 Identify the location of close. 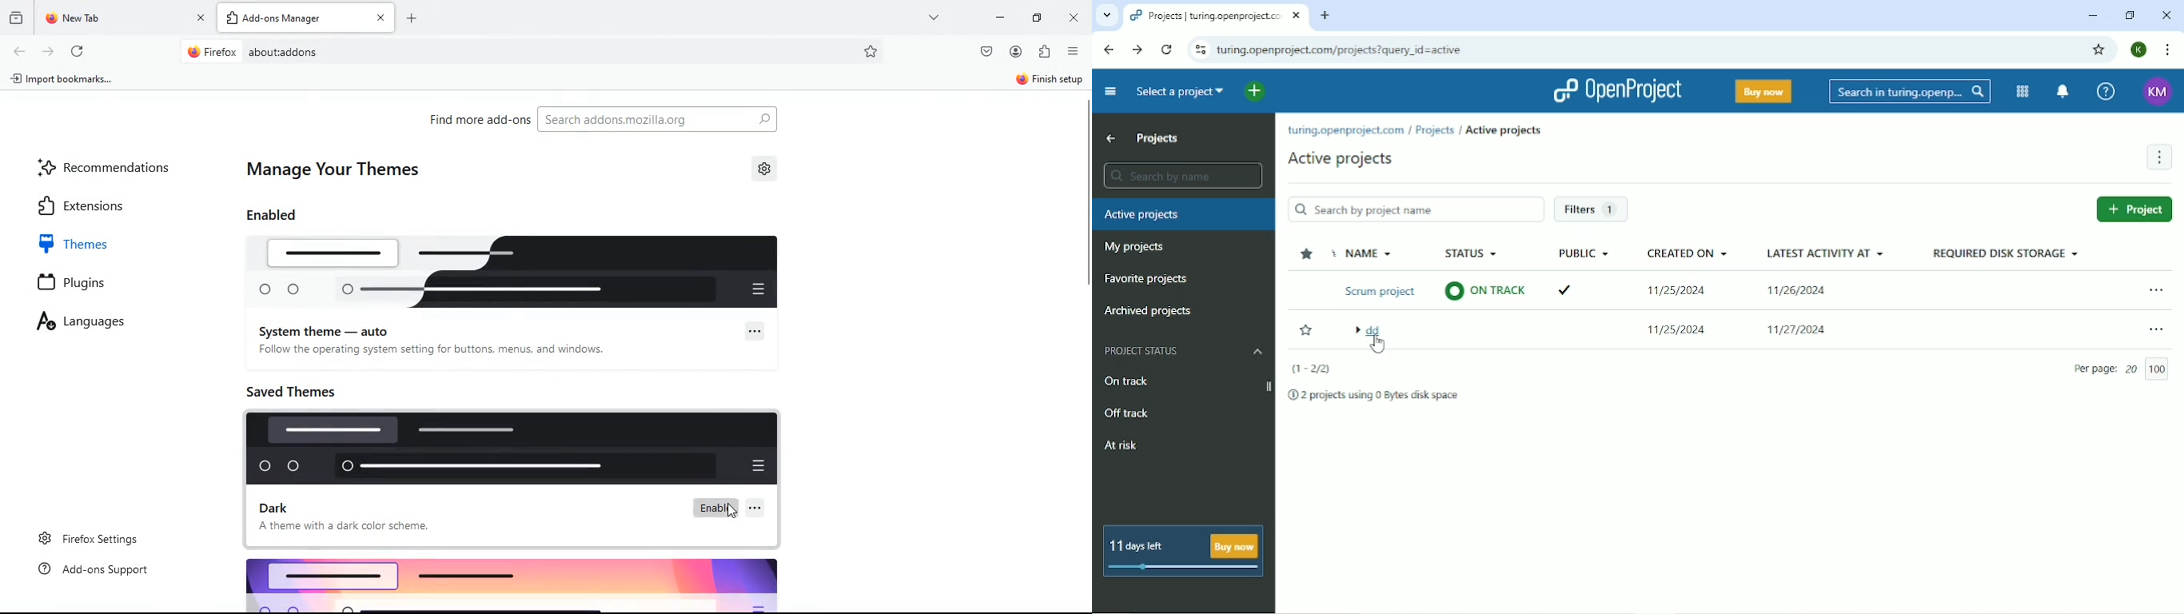
(1074, 18).